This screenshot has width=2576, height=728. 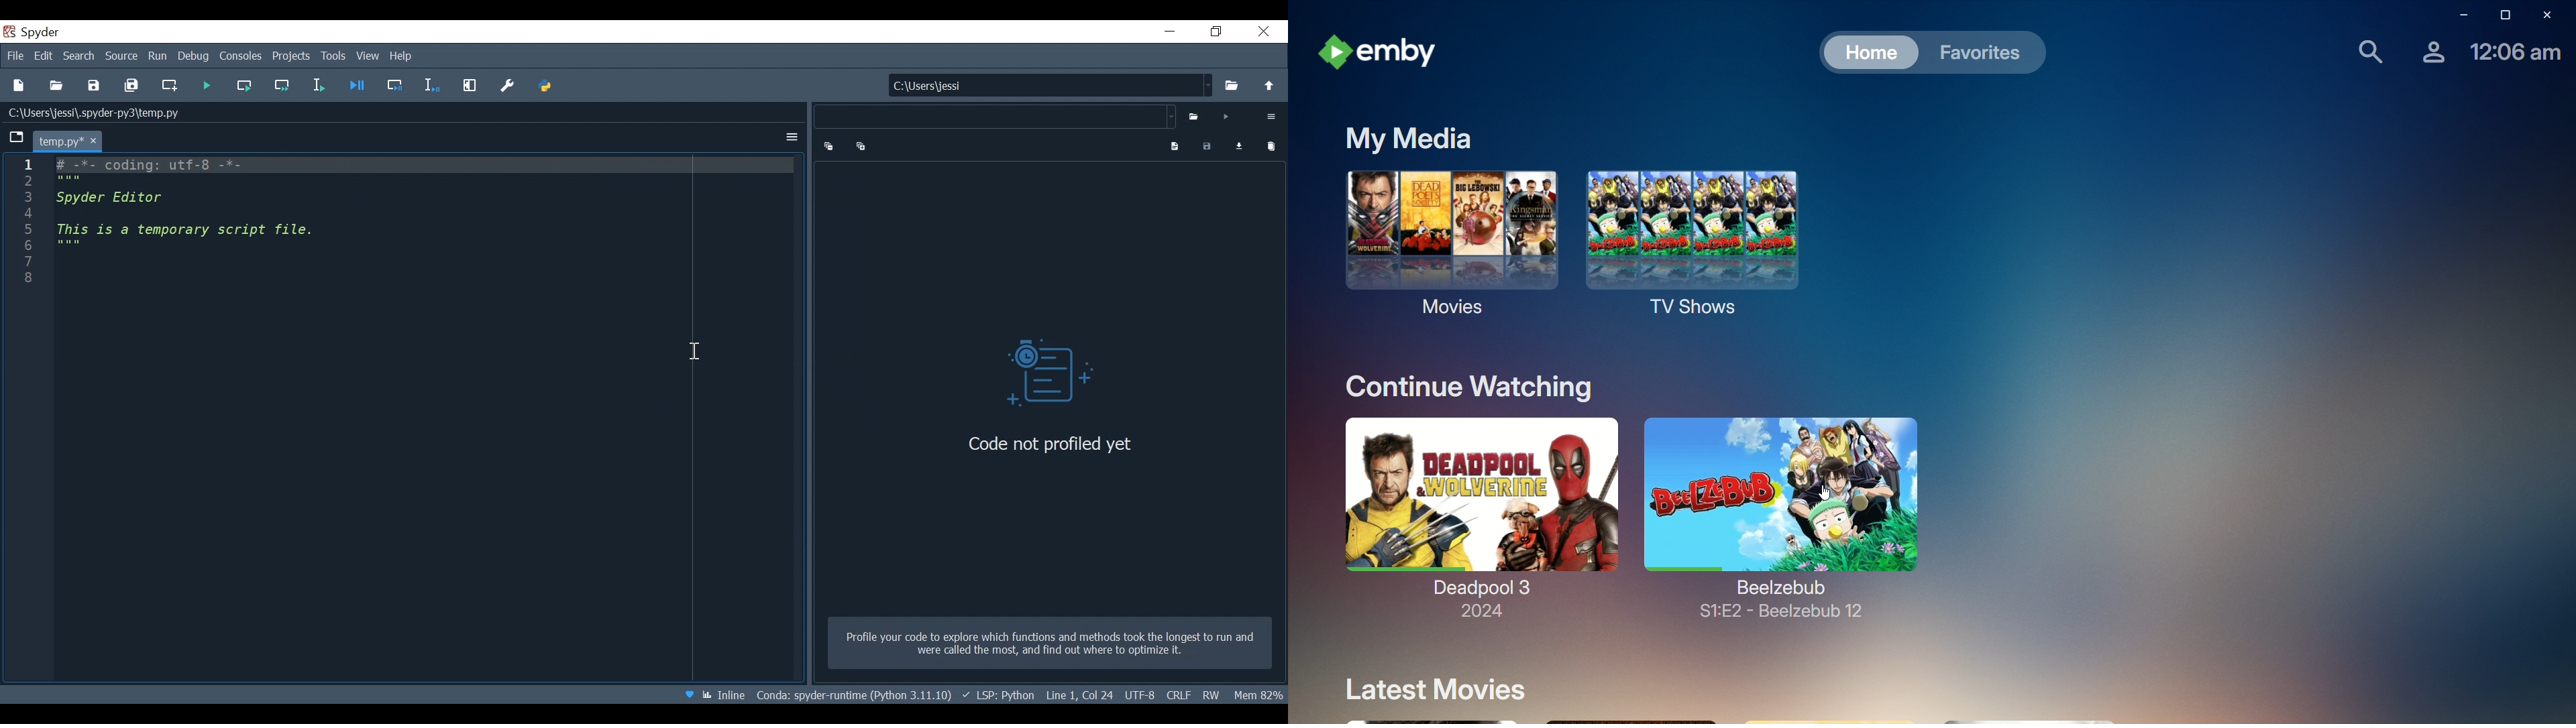 I want to click on File Path, so click(x=851, y=695).